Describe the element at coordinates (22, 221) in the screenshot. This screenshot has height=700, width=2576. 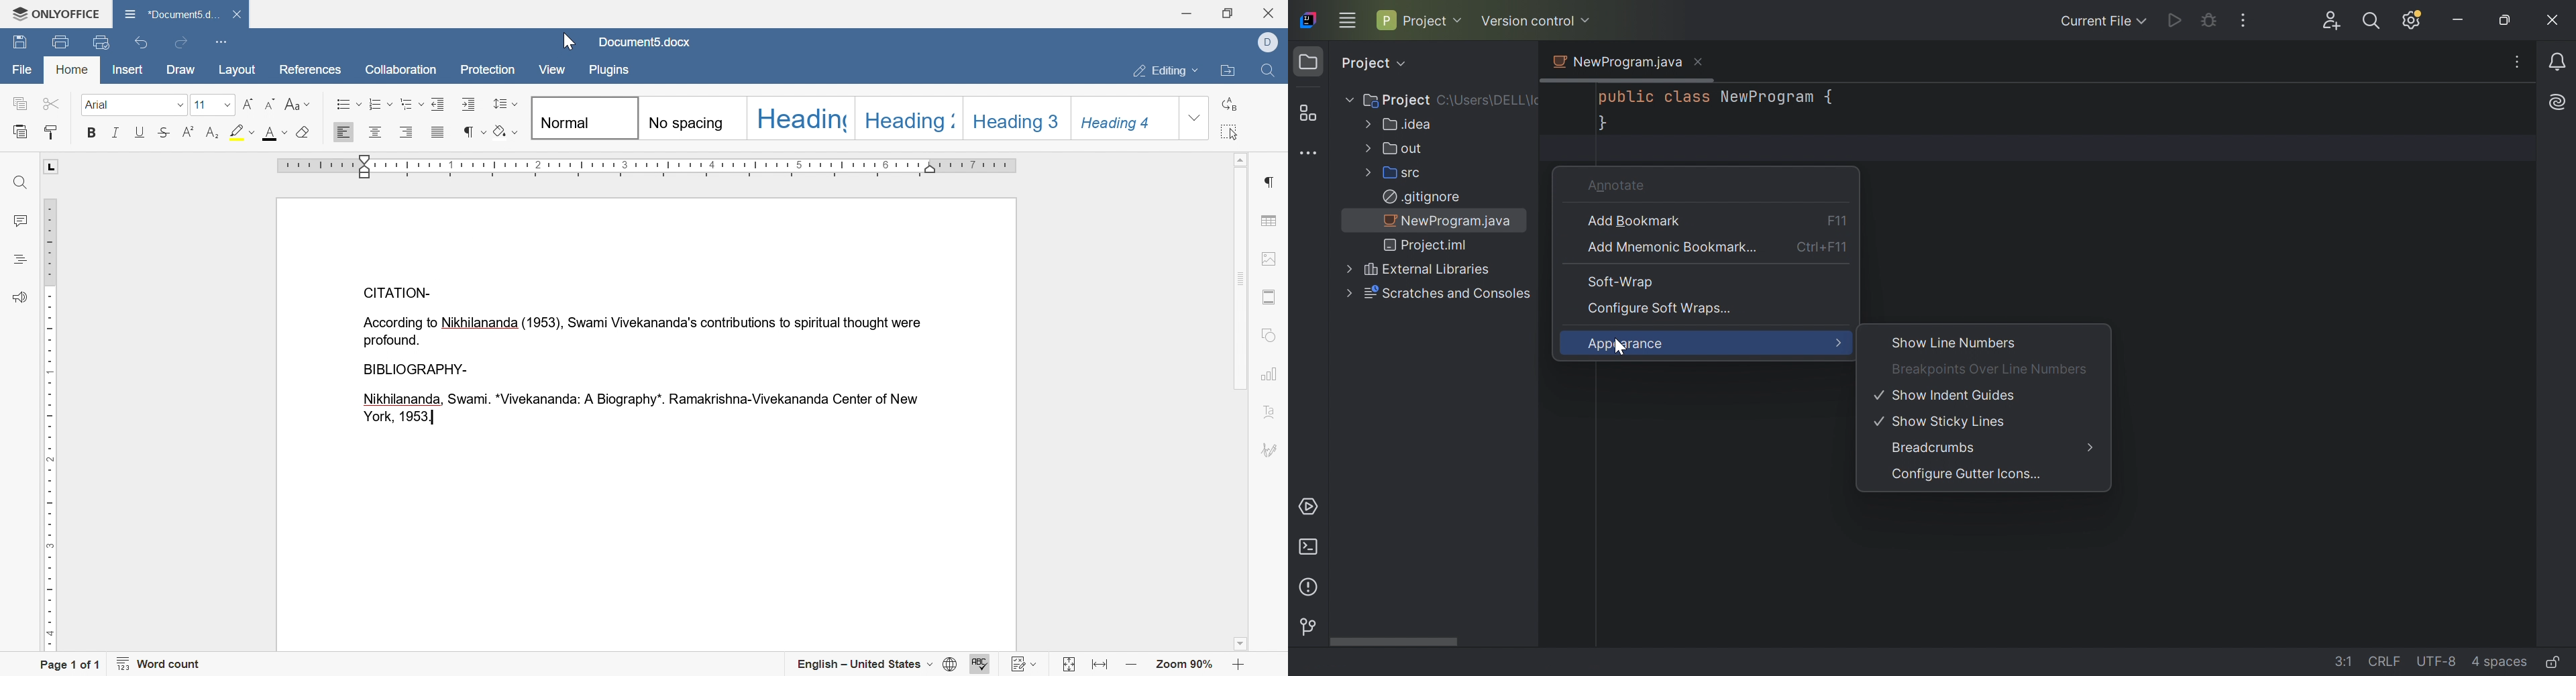
I see `comments` at that location.